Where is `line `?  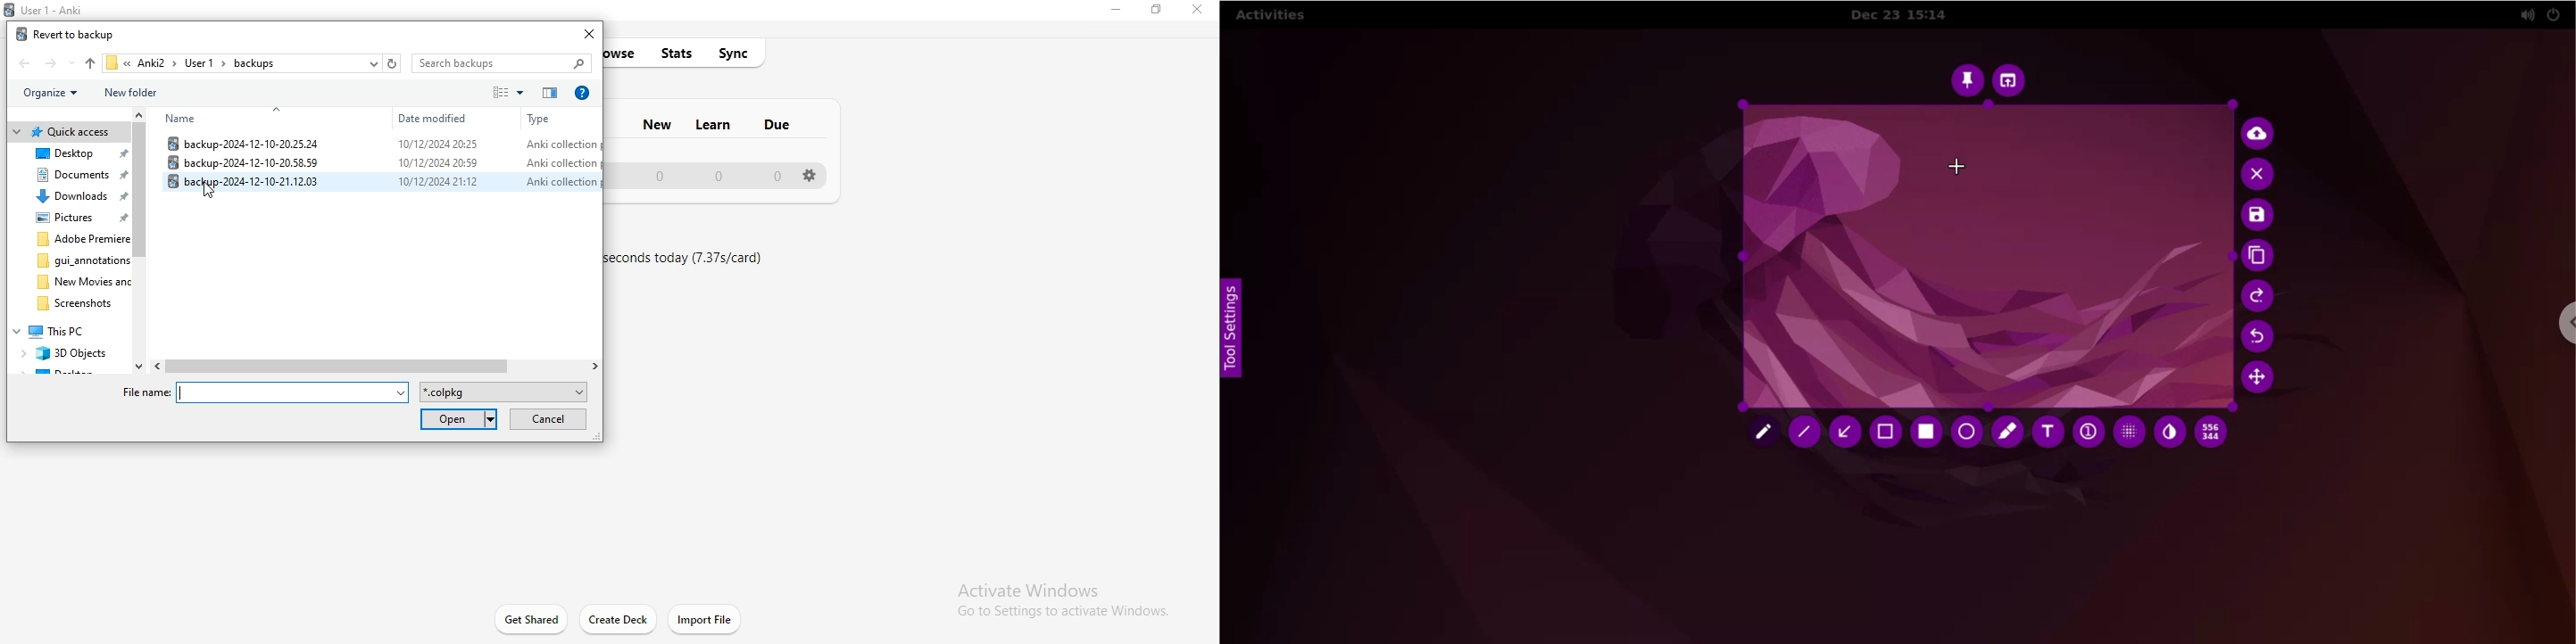
line  is located at coordinates (1803, 432).